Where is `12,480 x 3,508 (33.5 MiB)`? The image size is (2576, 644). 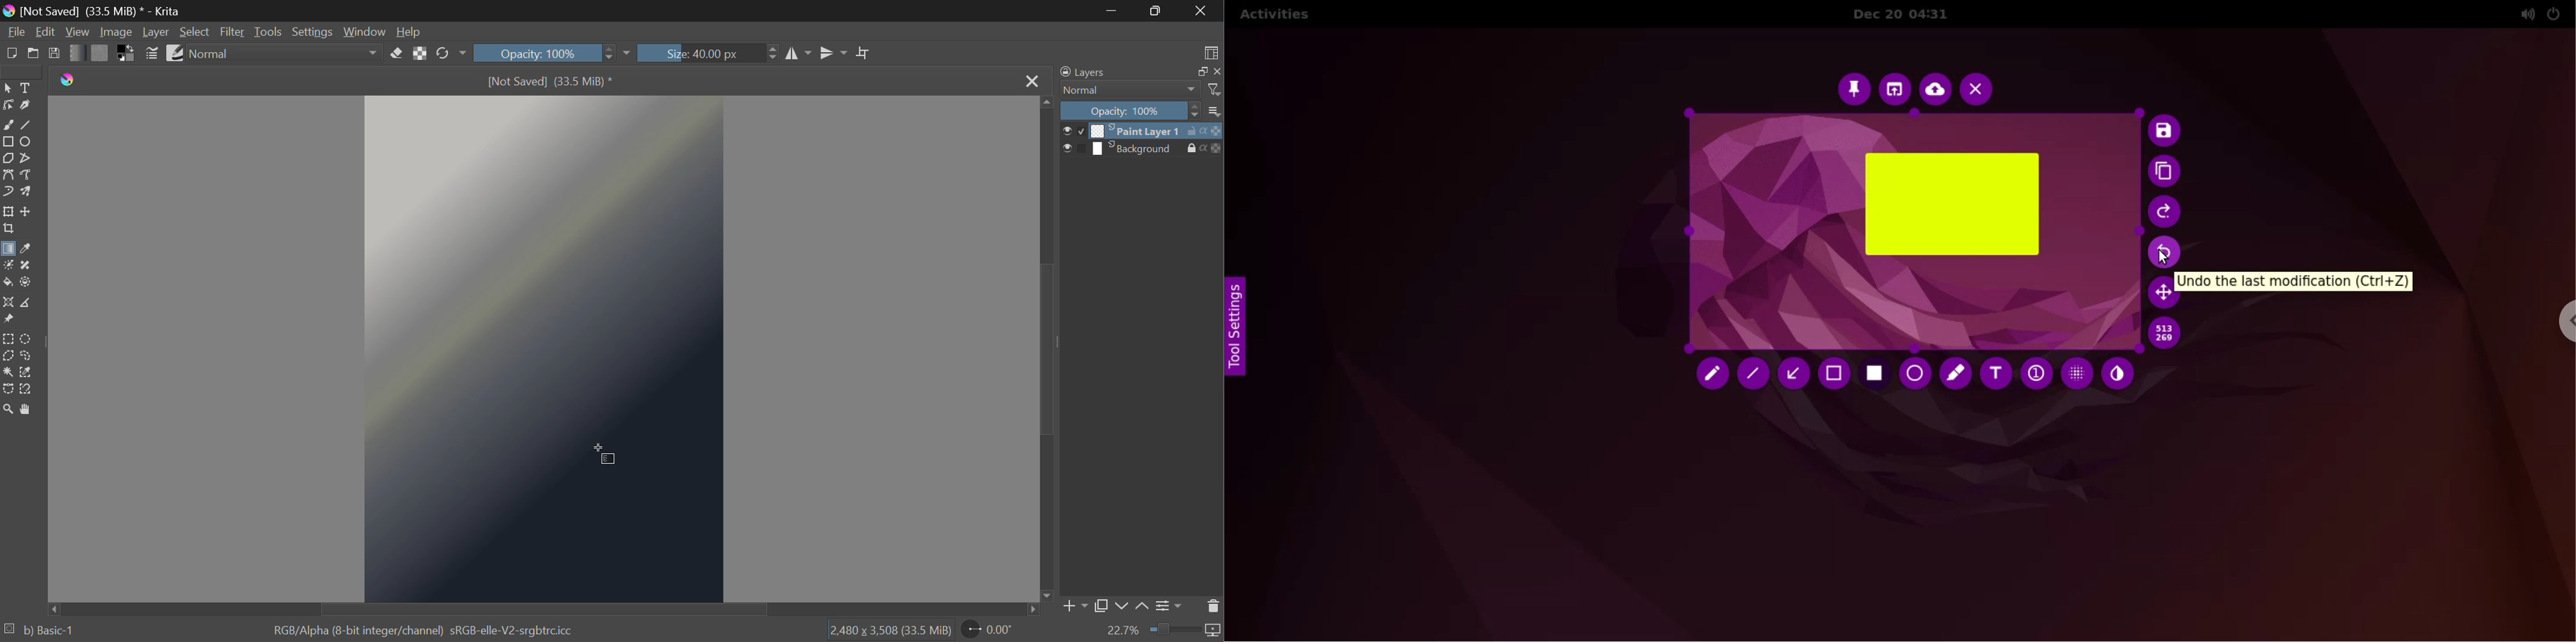
12,480 x 3,508 (33.5 MiB) is located at coordinates (889, 630).